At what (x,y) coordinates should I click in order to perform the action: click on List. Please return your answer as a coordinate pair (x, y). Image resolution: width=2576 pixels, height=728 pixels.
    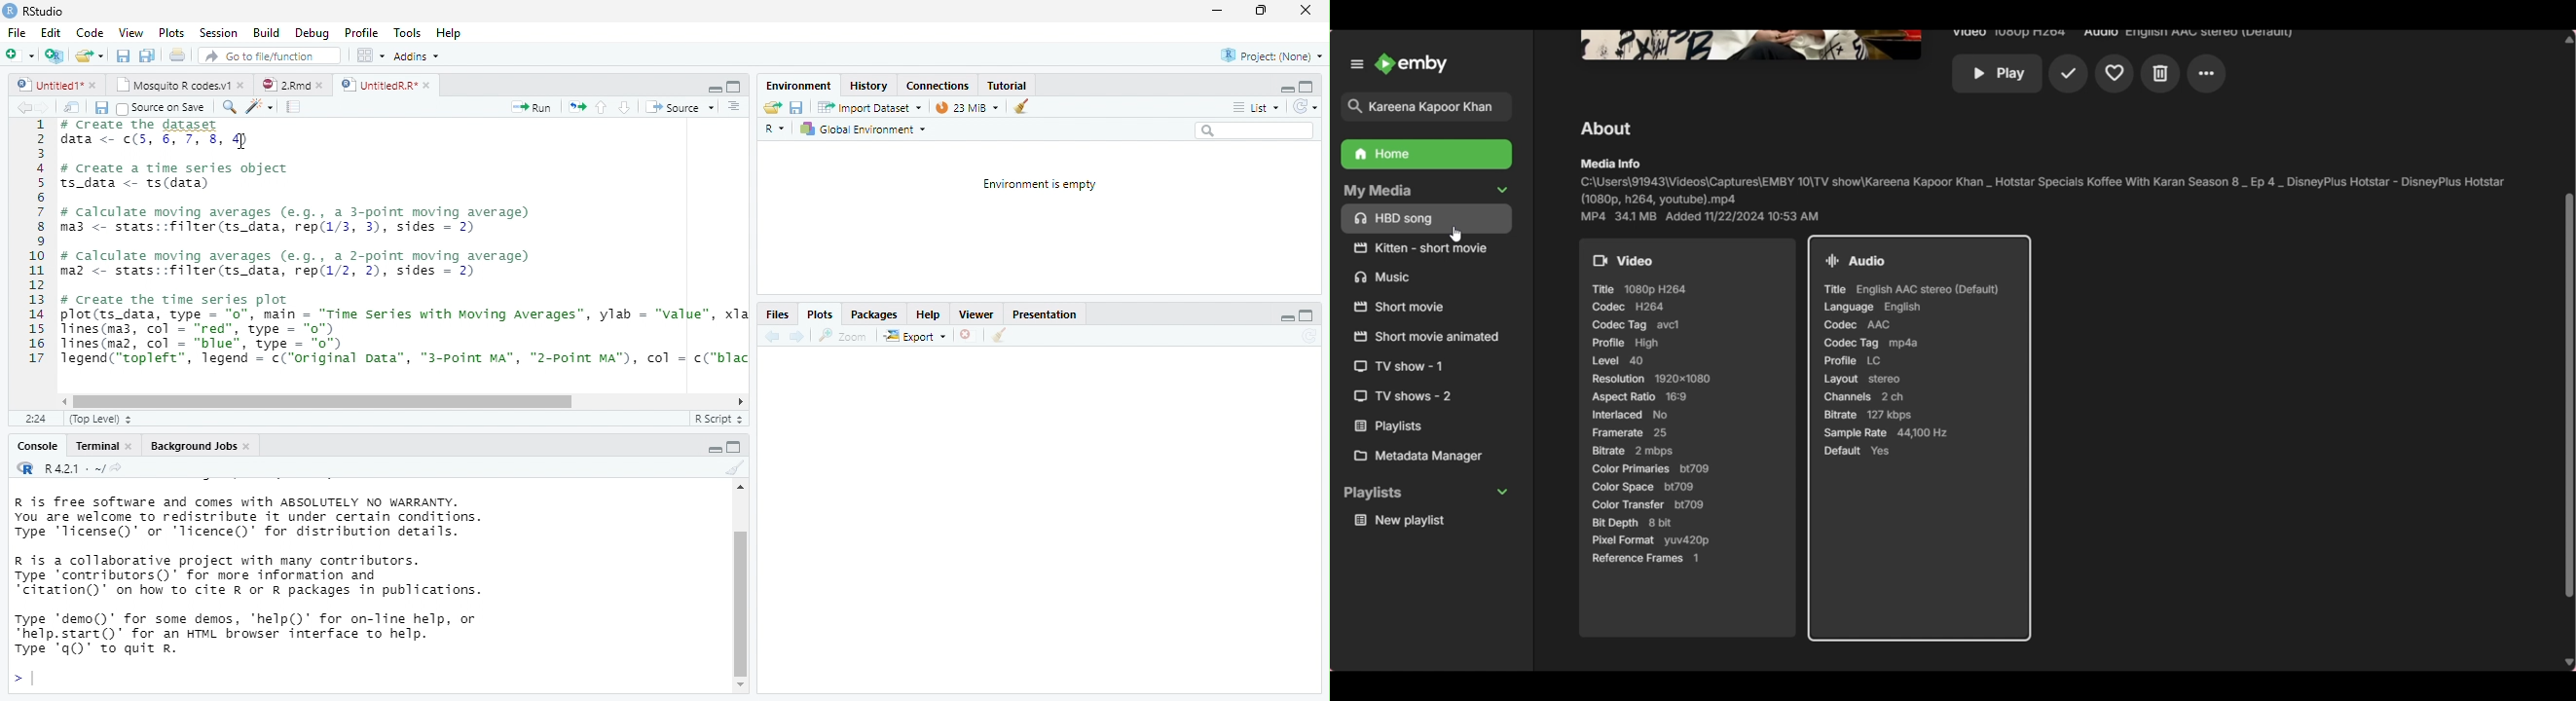
    Looking at the image, I should click on (1255, 108).